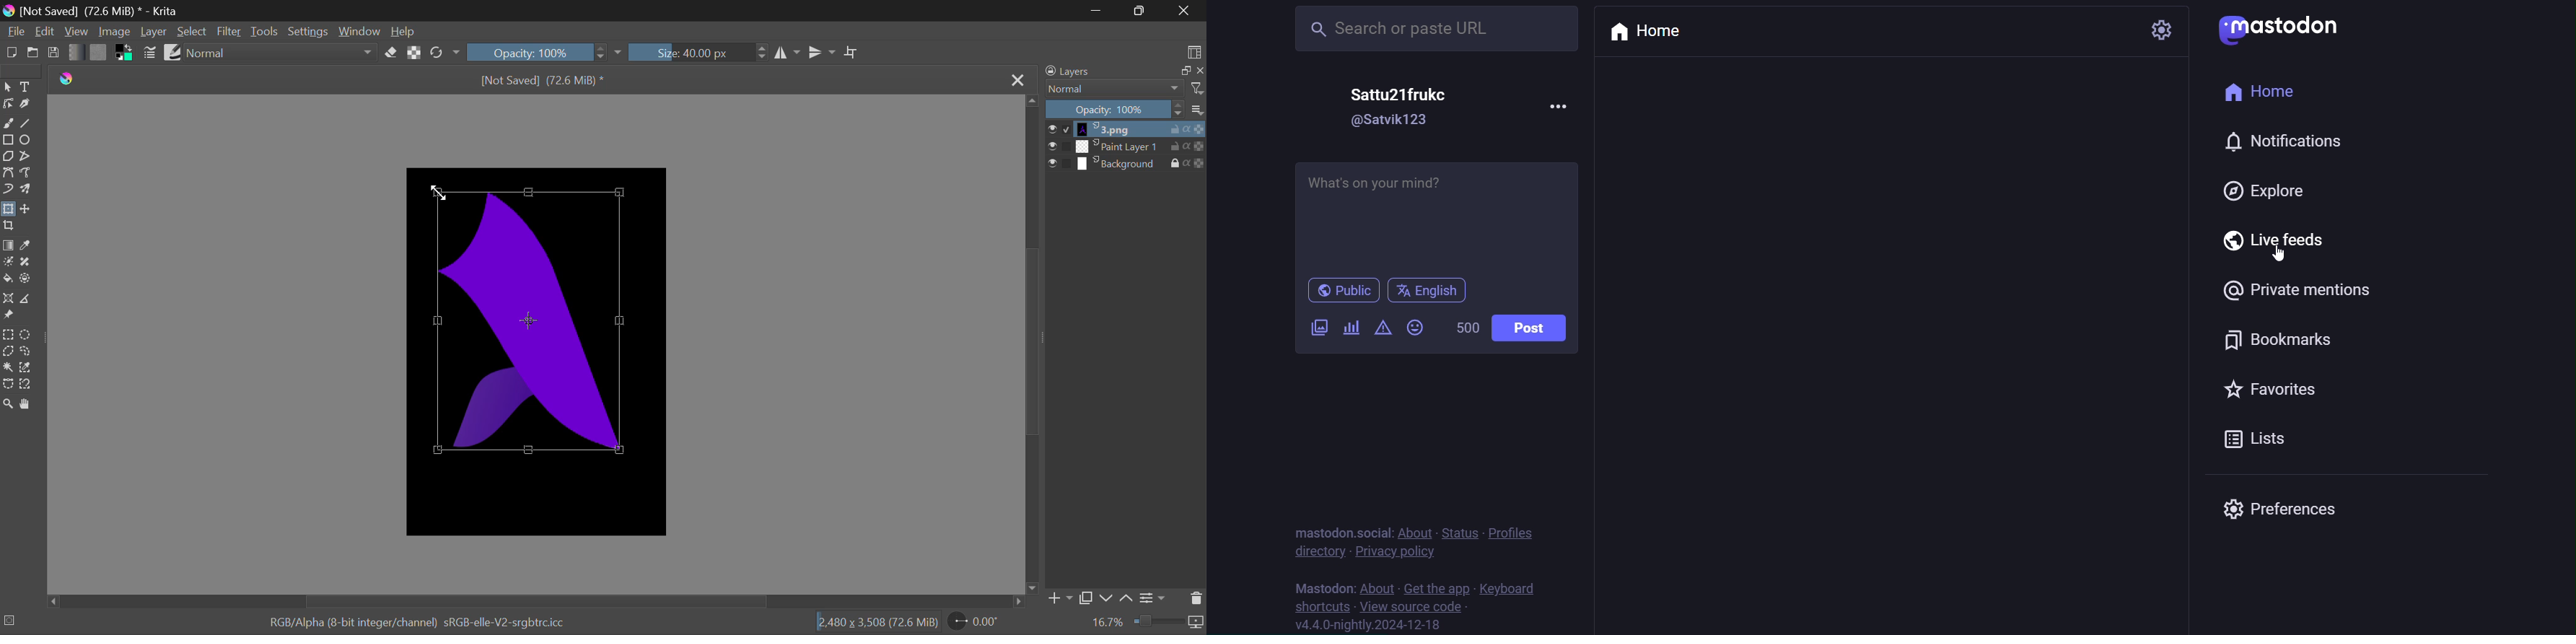 The image size is (2576, 644). What do you see at coordinates (192, 31) in the screenshot?
I see `Select` at bounding box center [192, 31].